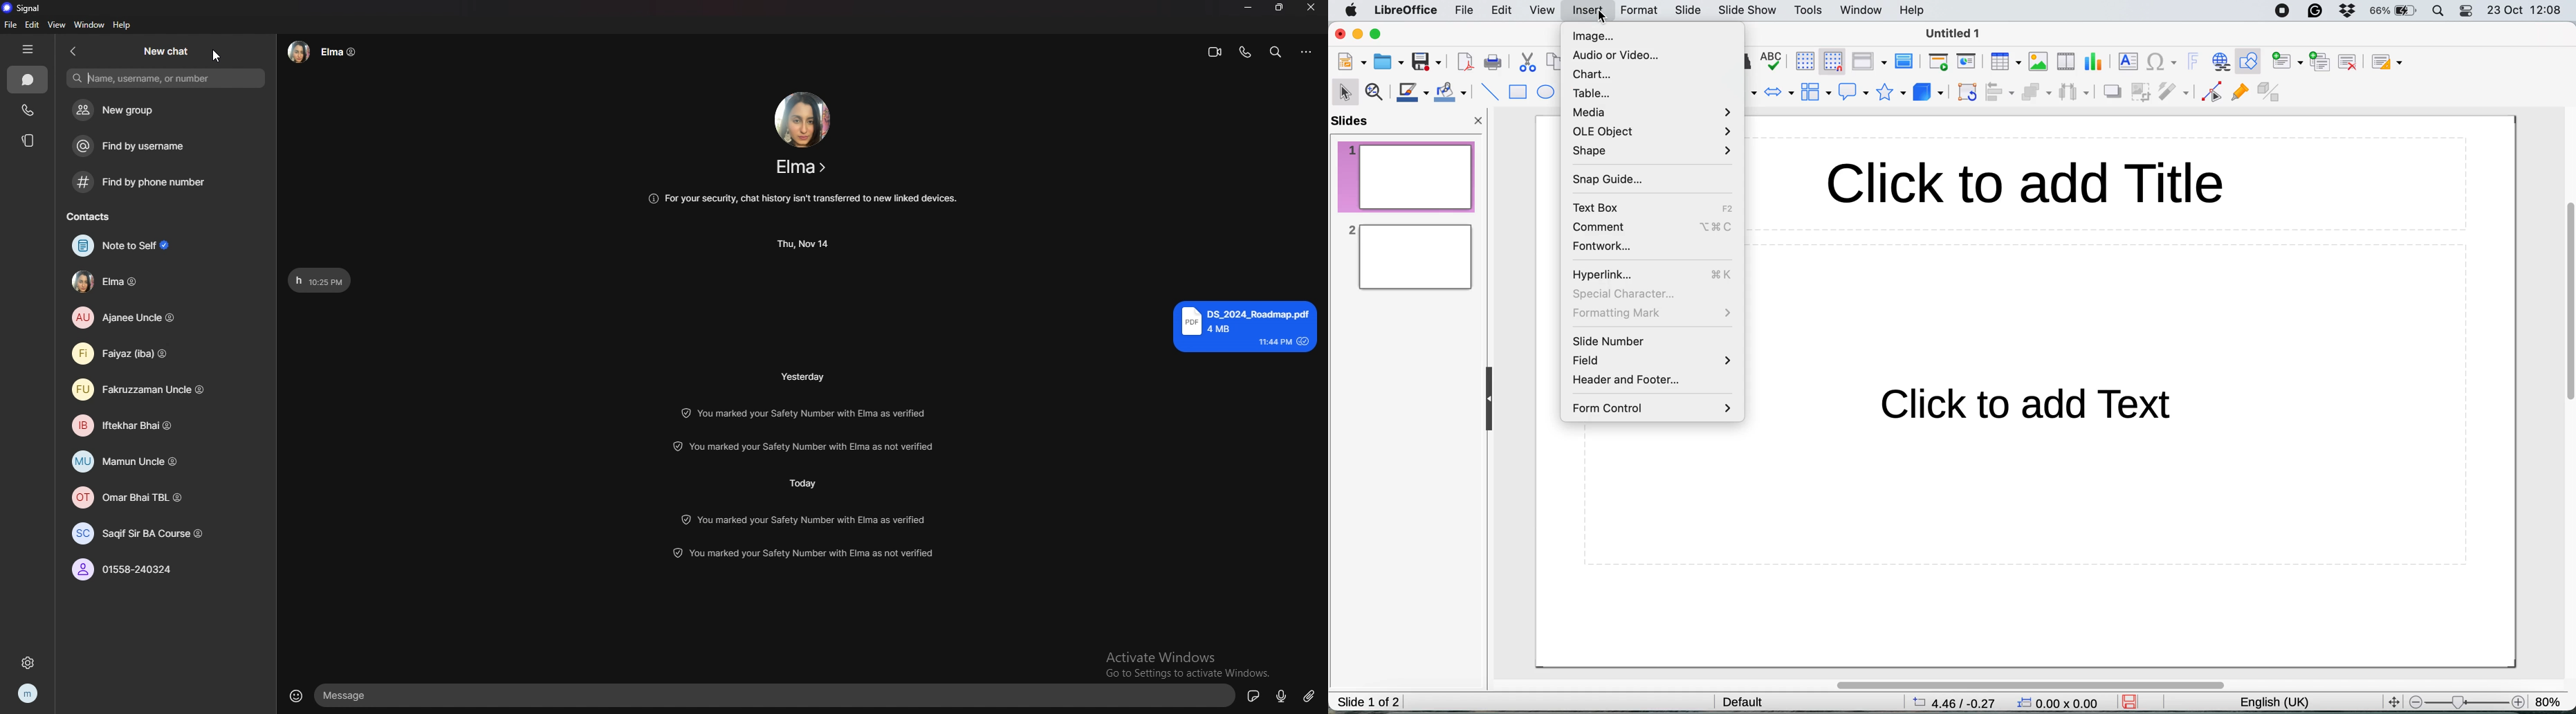 This screenshot has height=728, width=2576. What do you see at coordinates (1352, 62) in the screenshot?
I see `new` at bounding box center [1352, 62].